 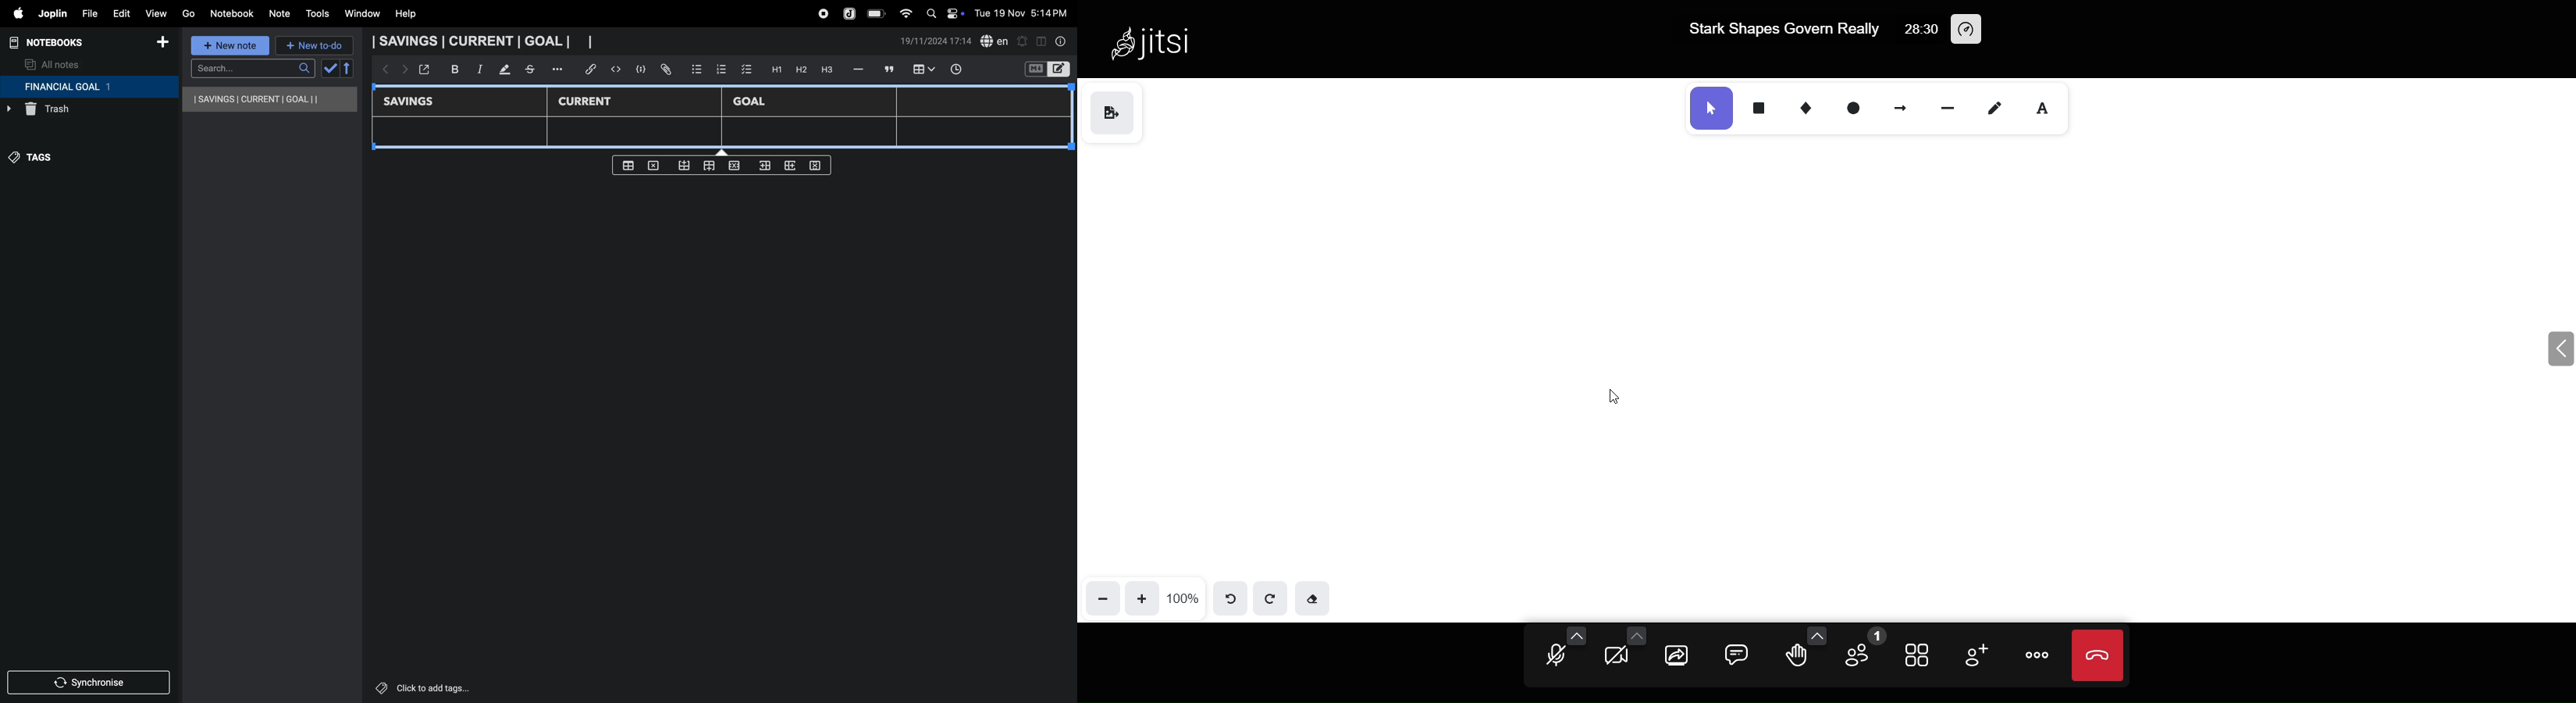 I want to click on click to add tags, so click(x=445, y=687).